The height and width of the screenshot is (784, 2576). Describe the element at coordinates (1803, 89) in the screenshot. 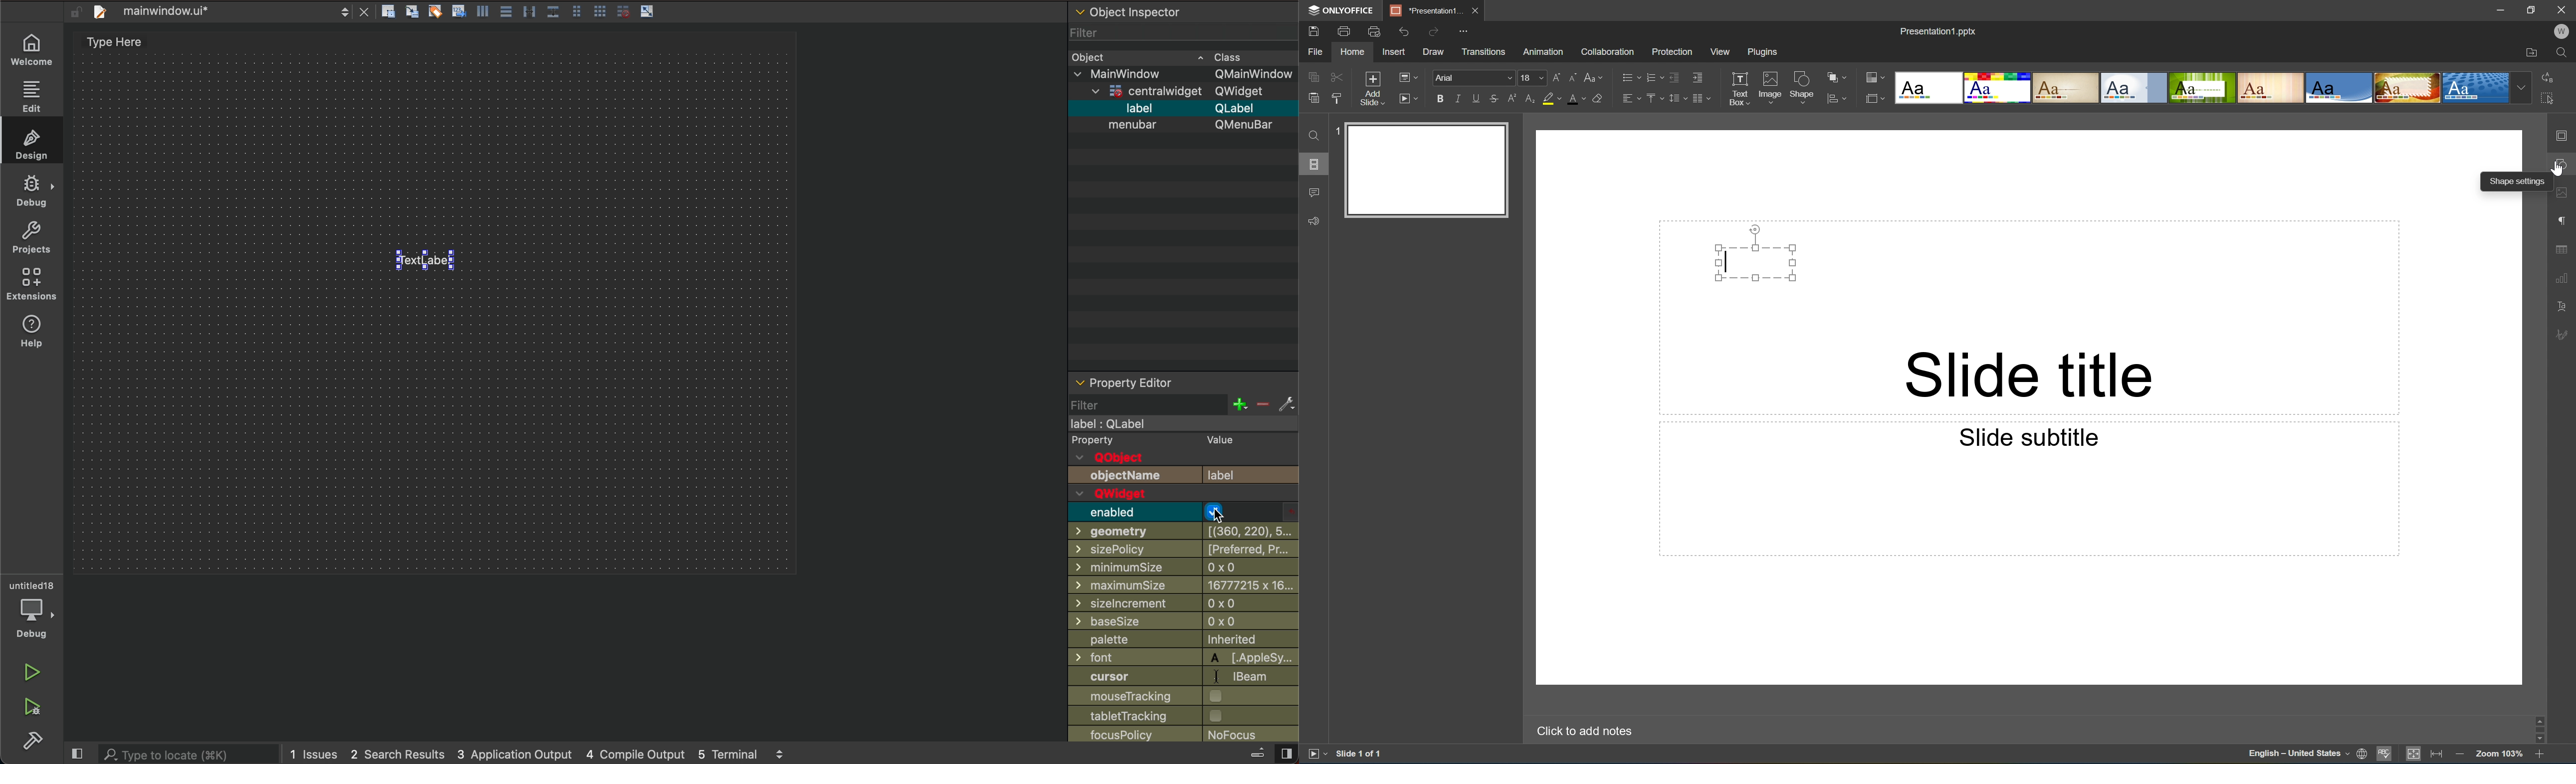

I see `Shape` at that location.